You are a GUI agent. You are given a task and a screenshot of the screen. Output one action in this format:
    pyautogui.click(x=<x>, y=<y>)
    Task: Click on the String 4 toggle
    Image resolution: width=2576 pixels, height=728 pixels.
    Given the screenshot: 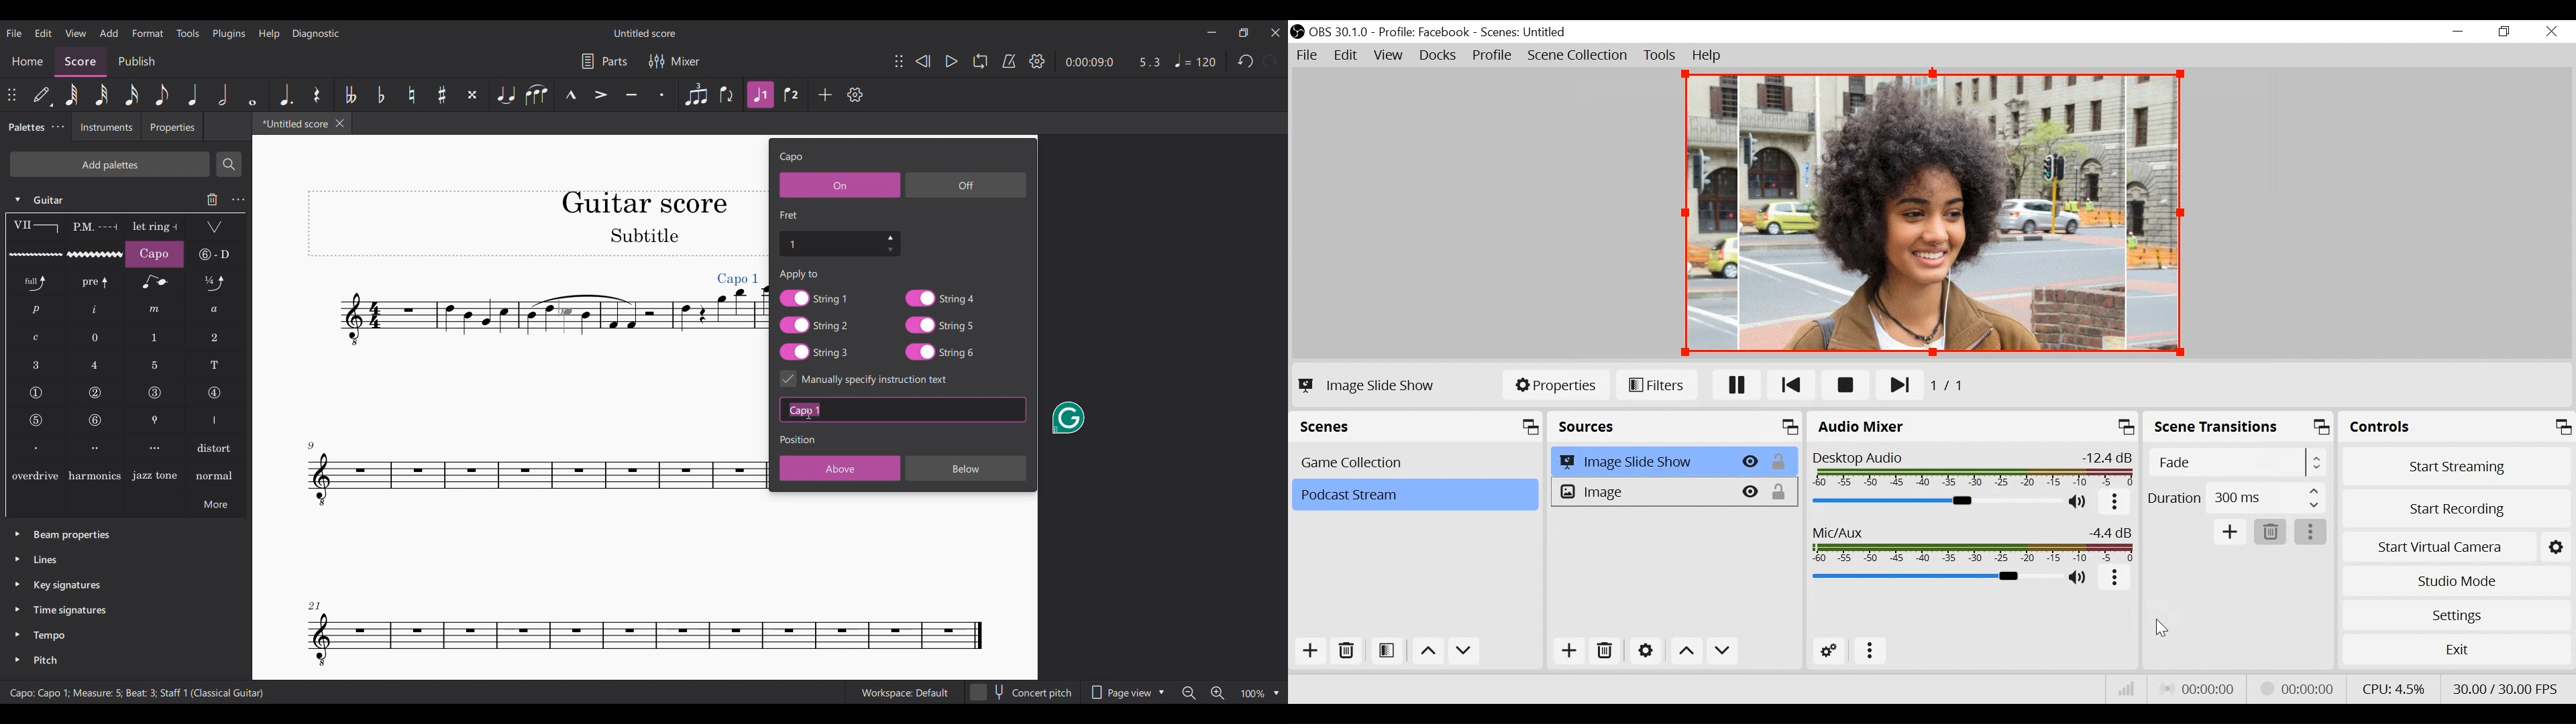 What is the action you would take?
    pyautogui.click(x=939, y=298)
    